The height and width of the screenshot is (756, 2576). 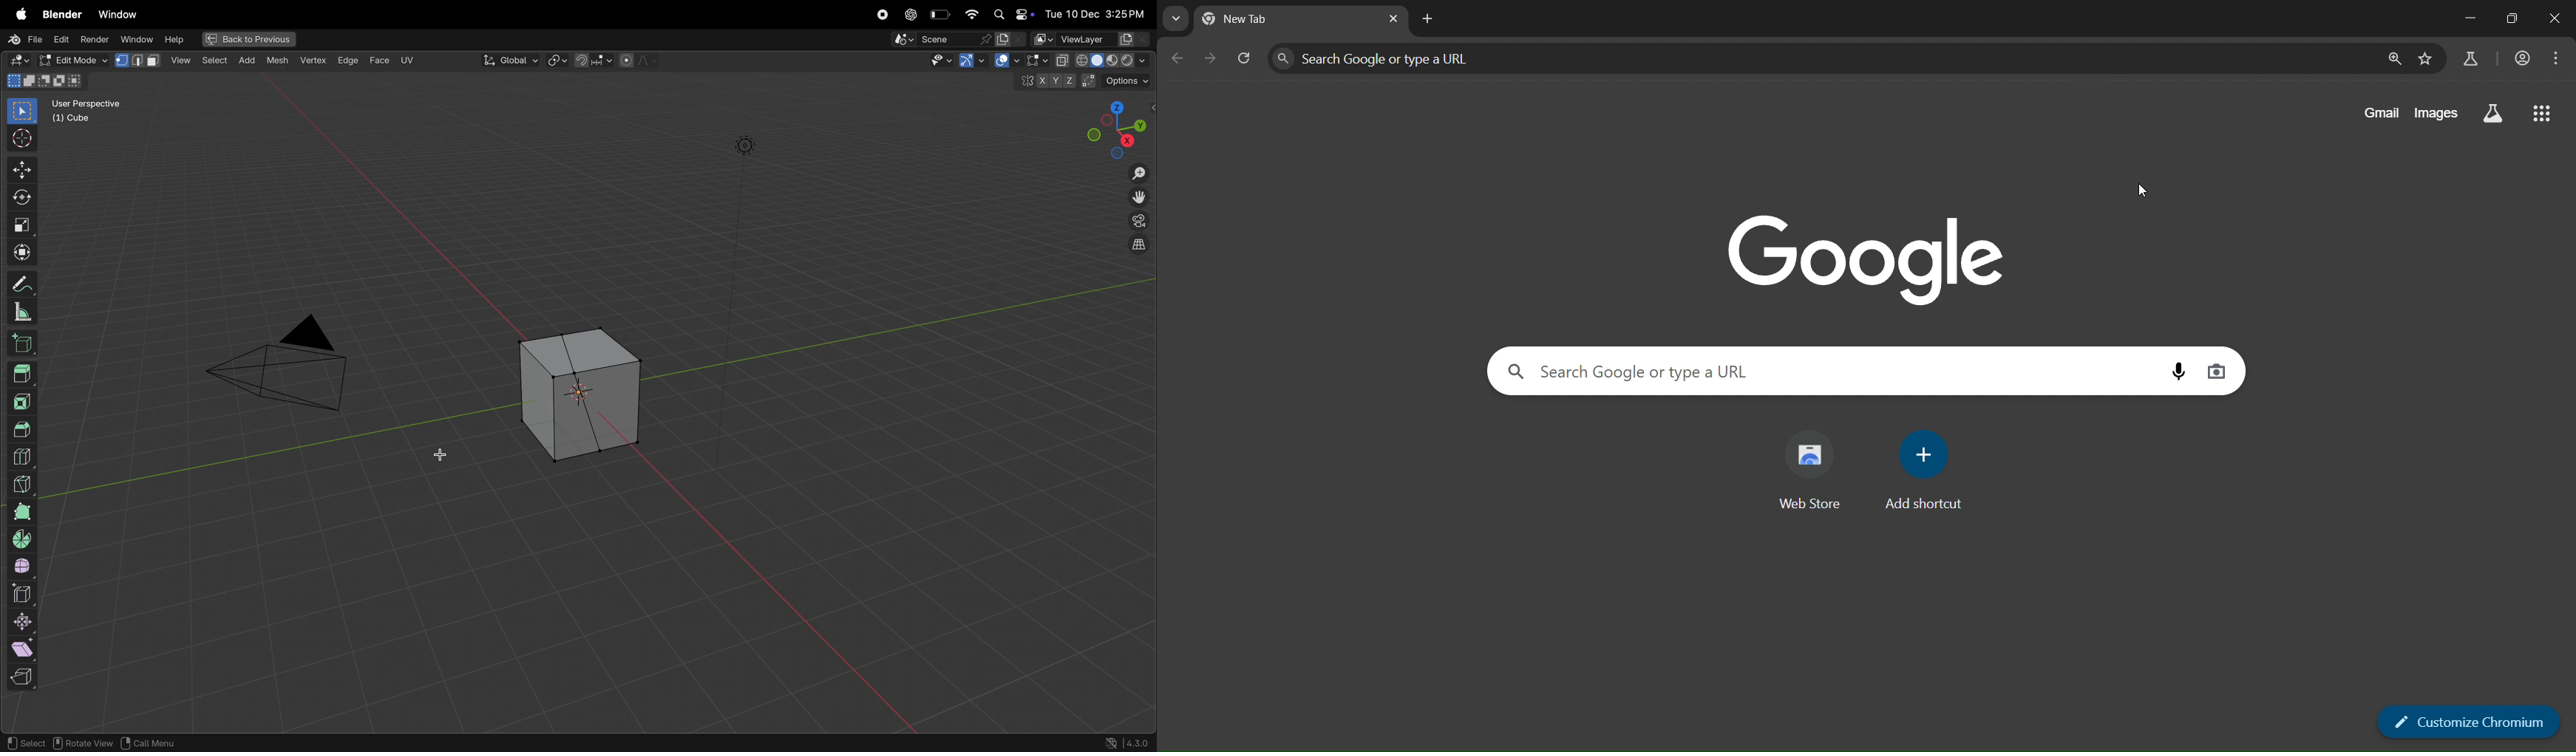 I want to click on uv, so click(x=407, y=60).